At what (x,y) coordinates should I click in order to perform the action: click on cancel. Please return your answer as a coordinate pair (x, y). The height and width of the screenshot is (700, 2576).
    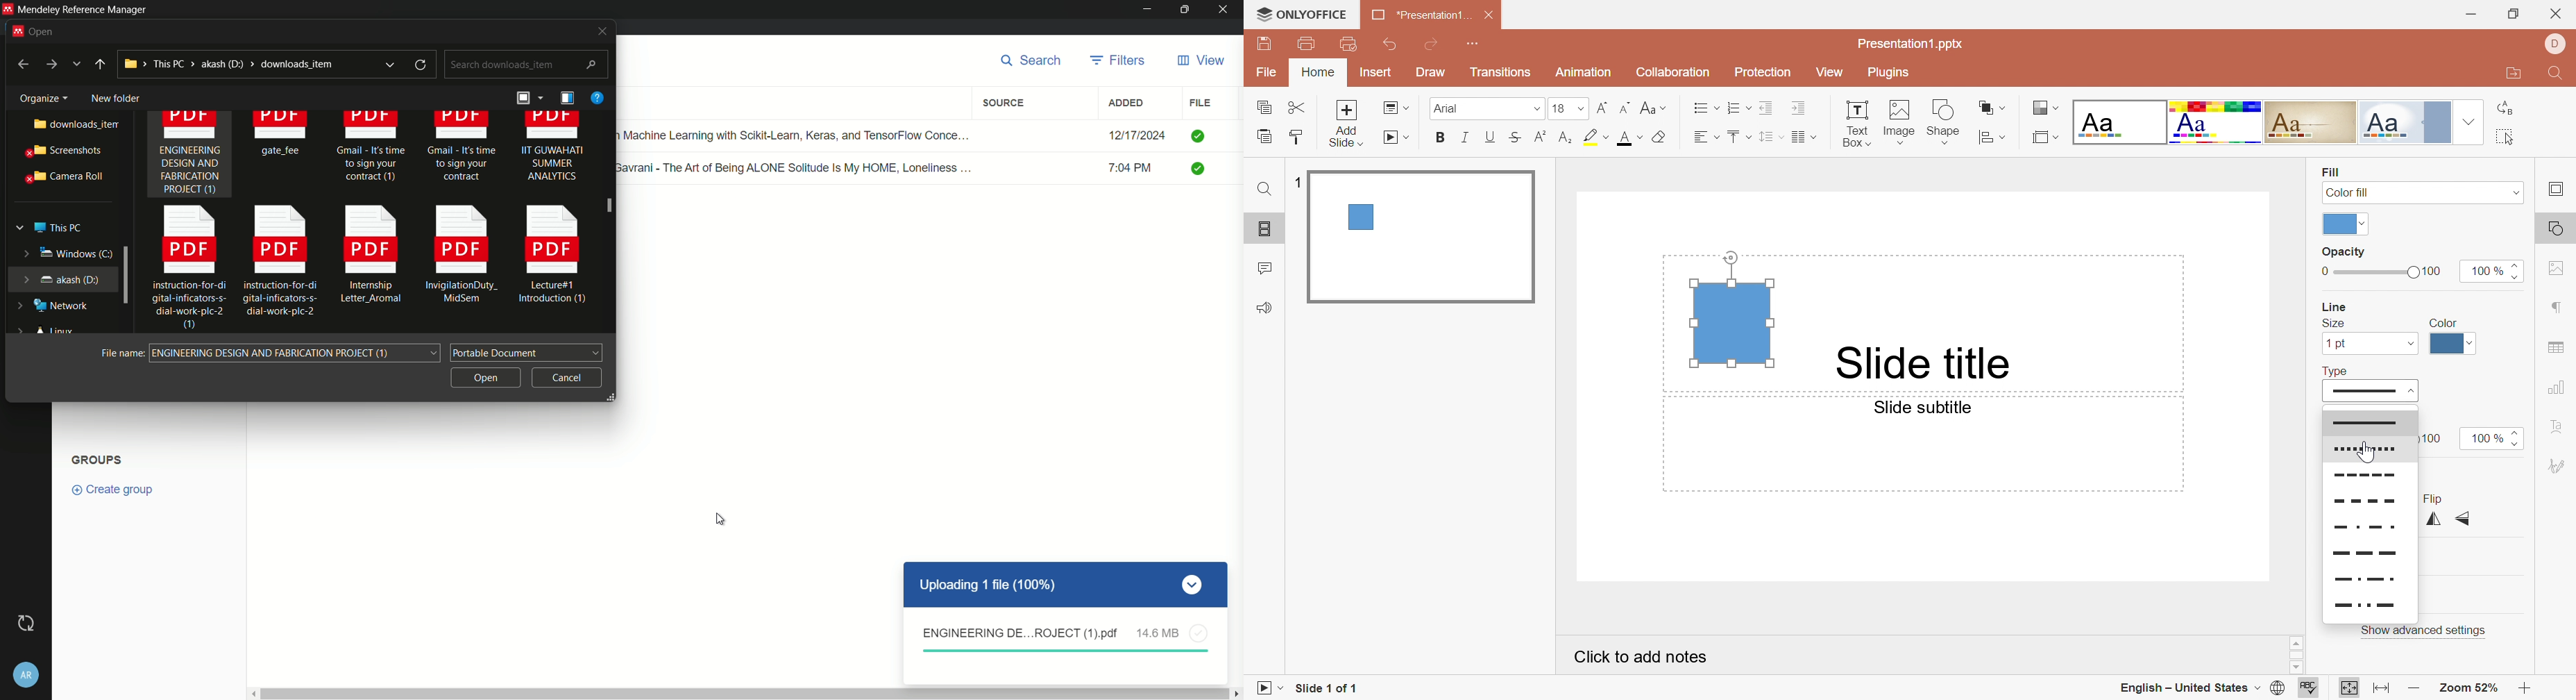
    Looking at the image, I should click on (567, 375).